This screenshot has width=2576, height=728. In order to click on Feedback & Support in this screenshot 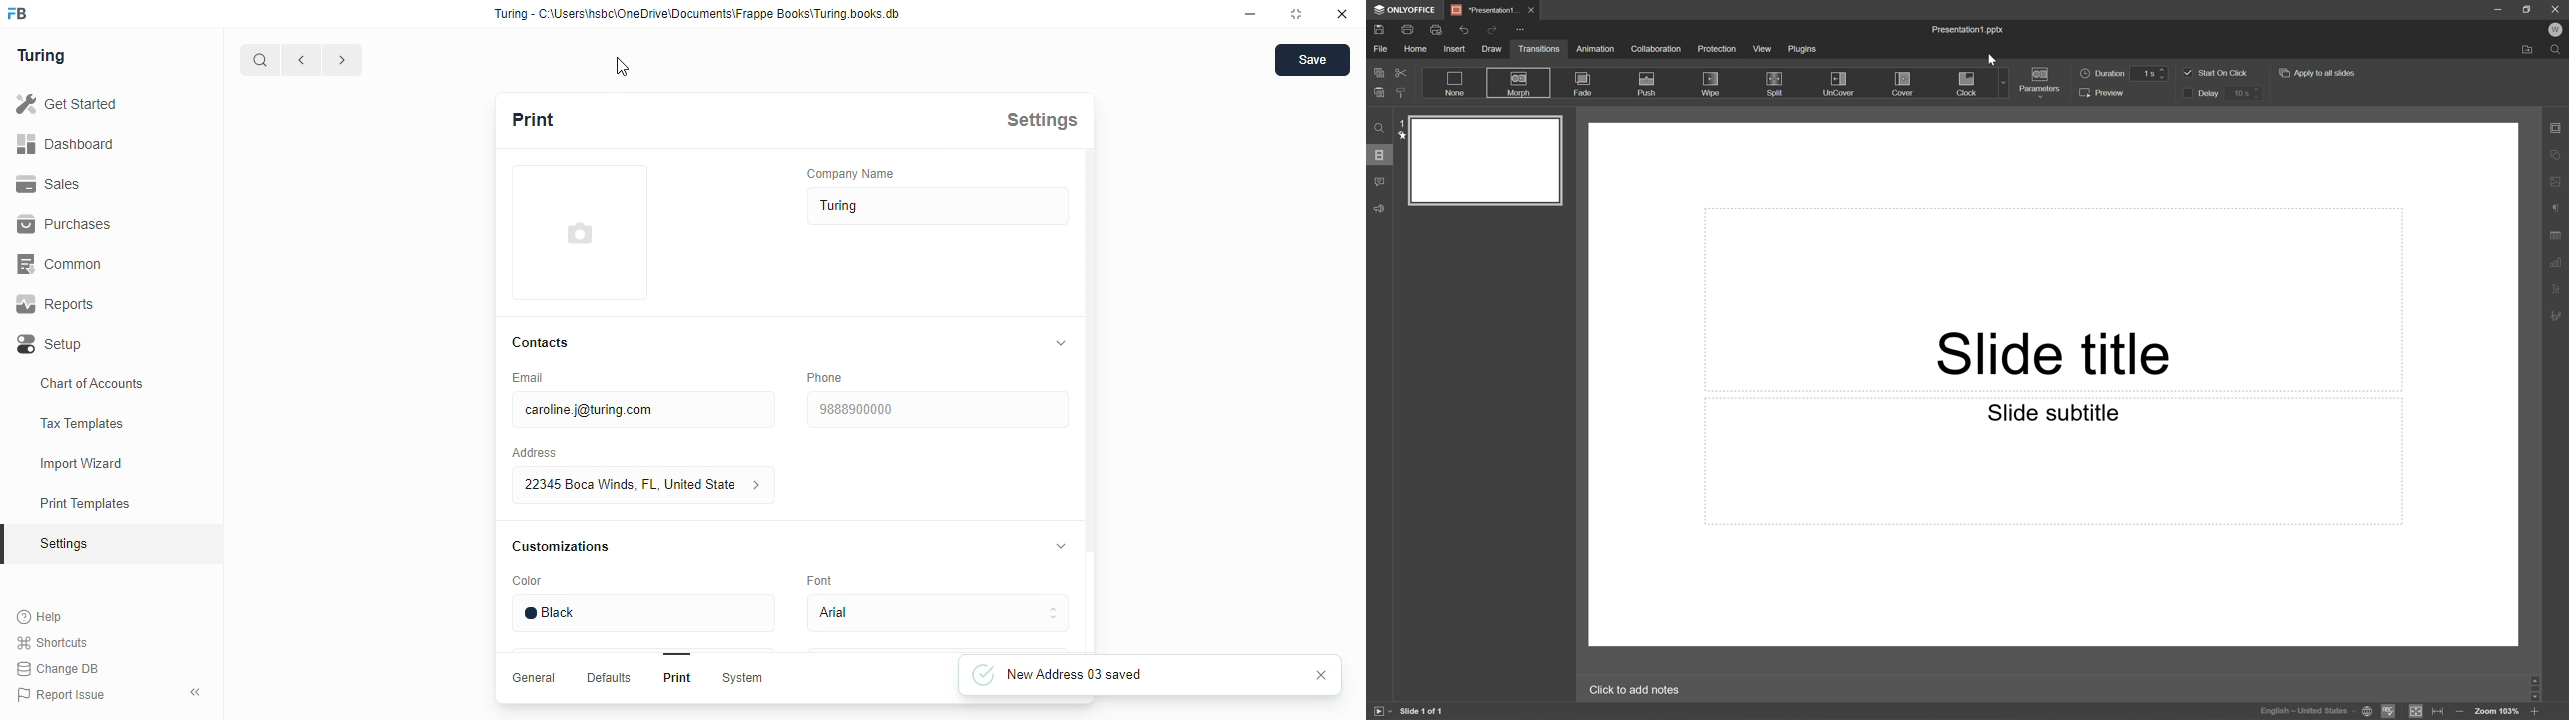, I will do `click(1381, 210)`.